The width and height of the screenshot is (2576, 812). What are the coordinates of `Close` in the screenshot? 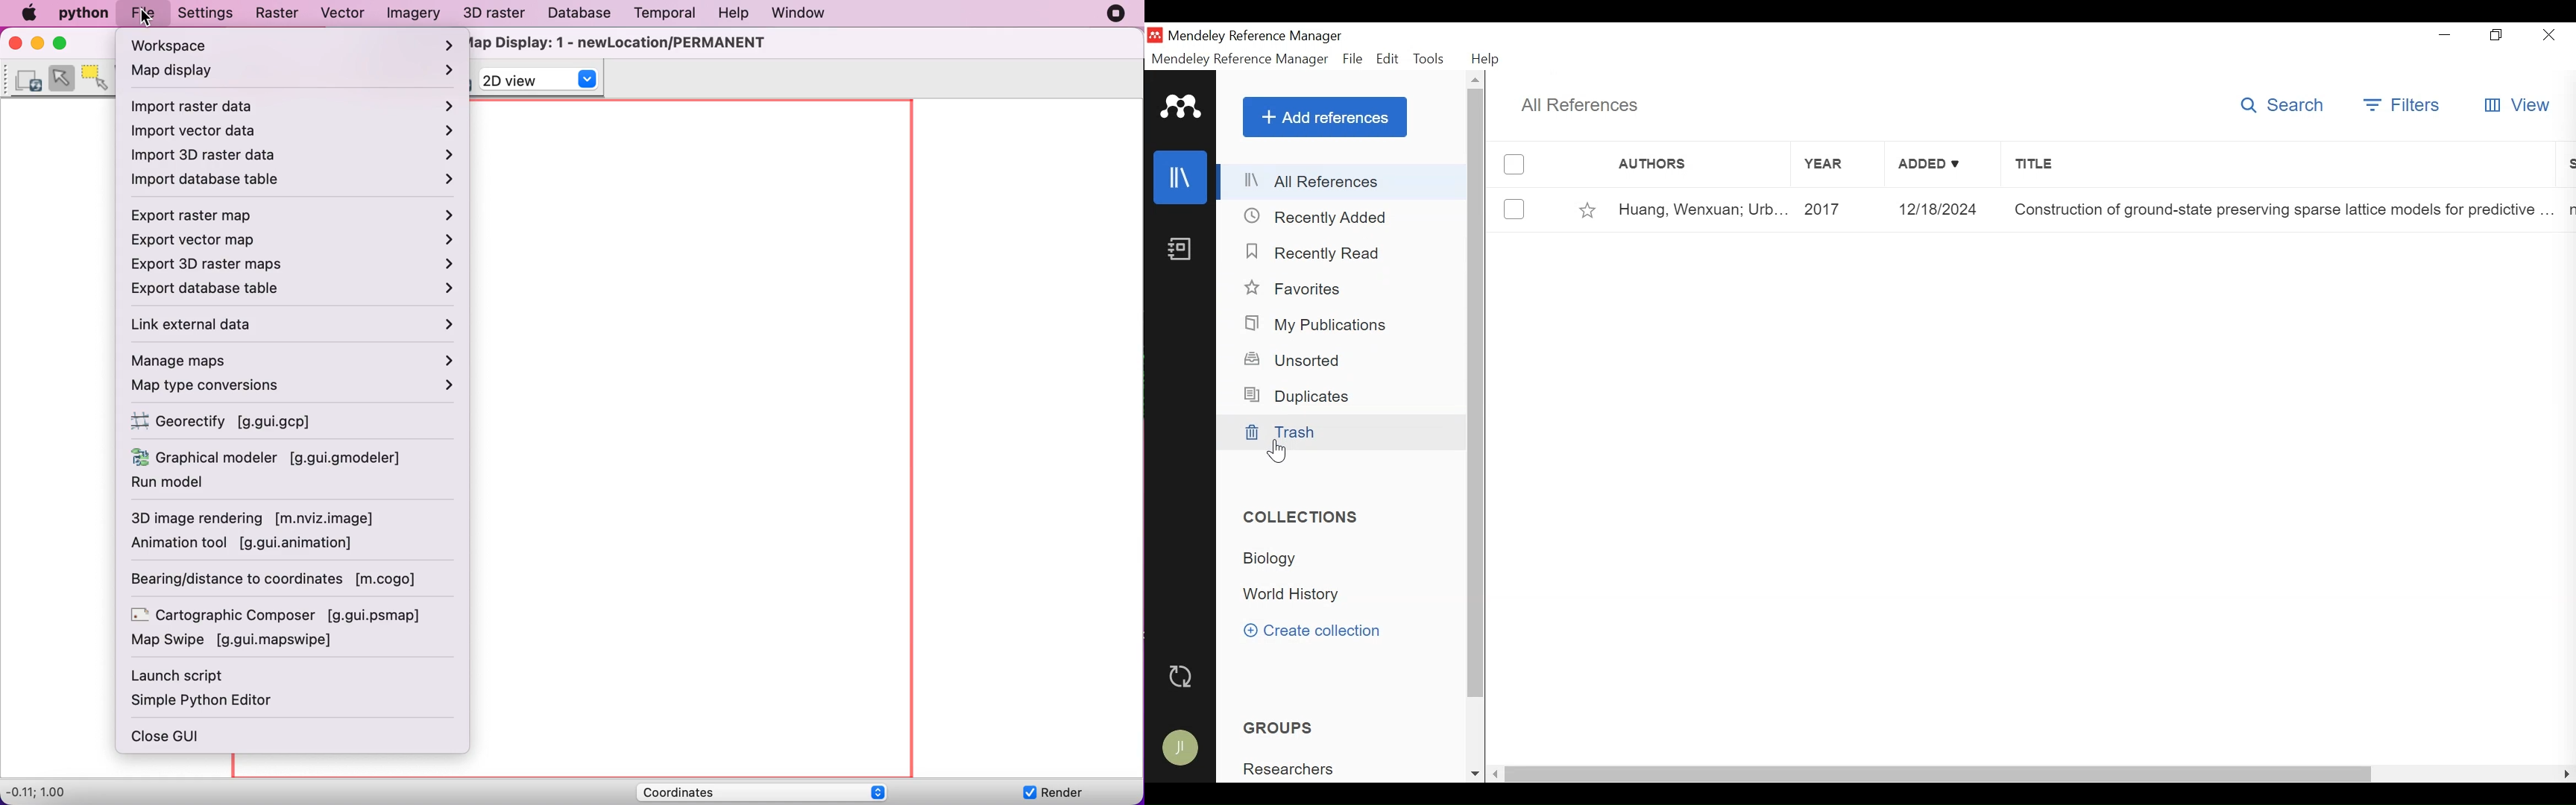 It's located at (2550, 35).